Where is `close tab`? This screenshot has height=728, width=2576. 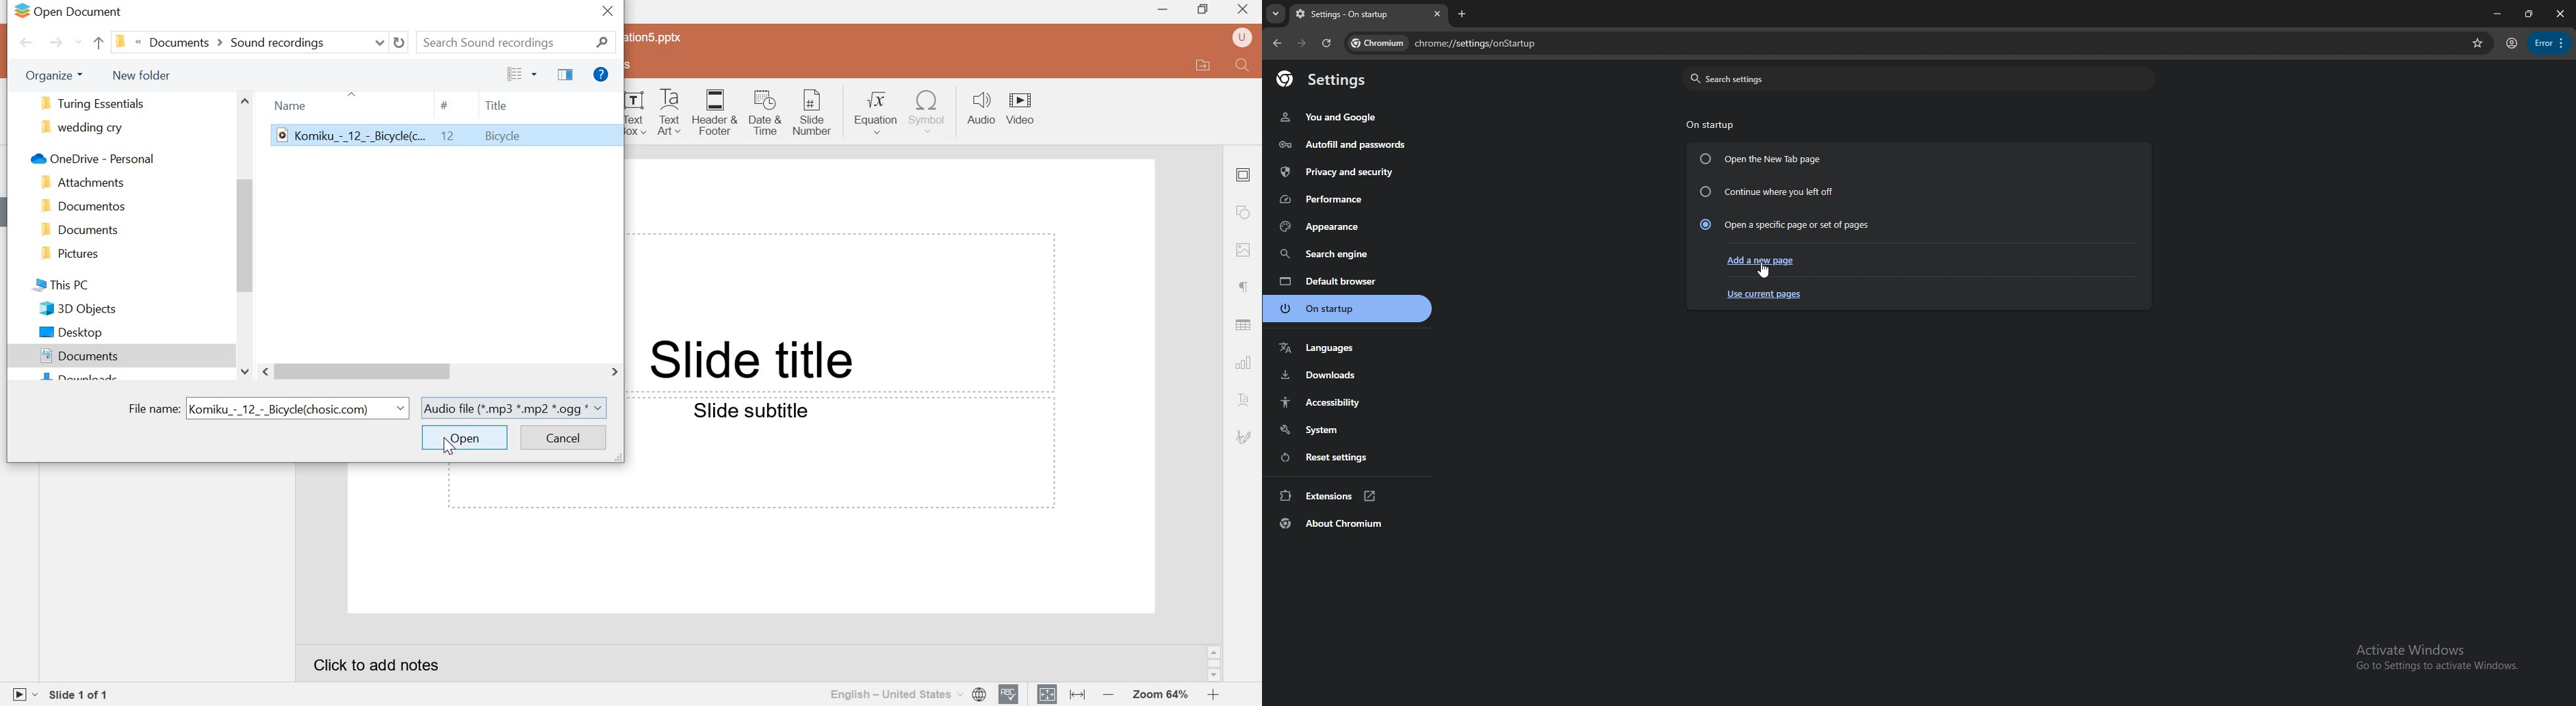 close tab is located at coordinates (1435, 14).